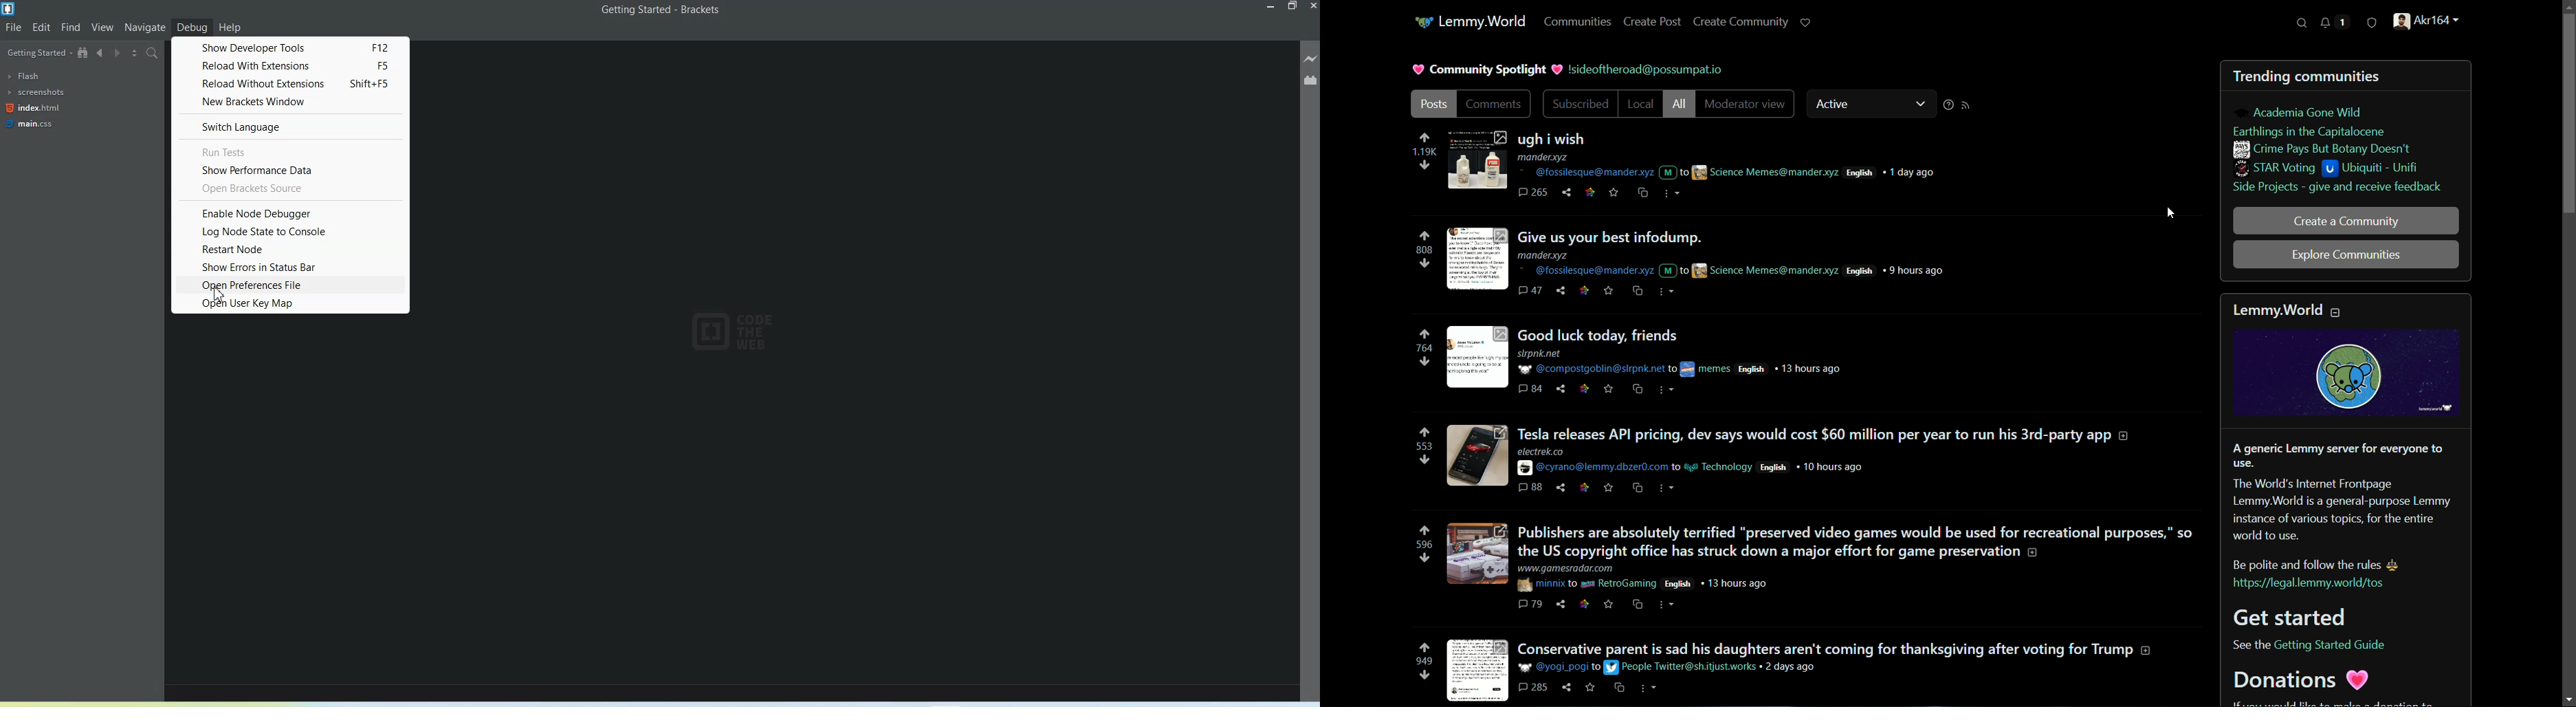  I want to click on Get started, so click(2295, 616).